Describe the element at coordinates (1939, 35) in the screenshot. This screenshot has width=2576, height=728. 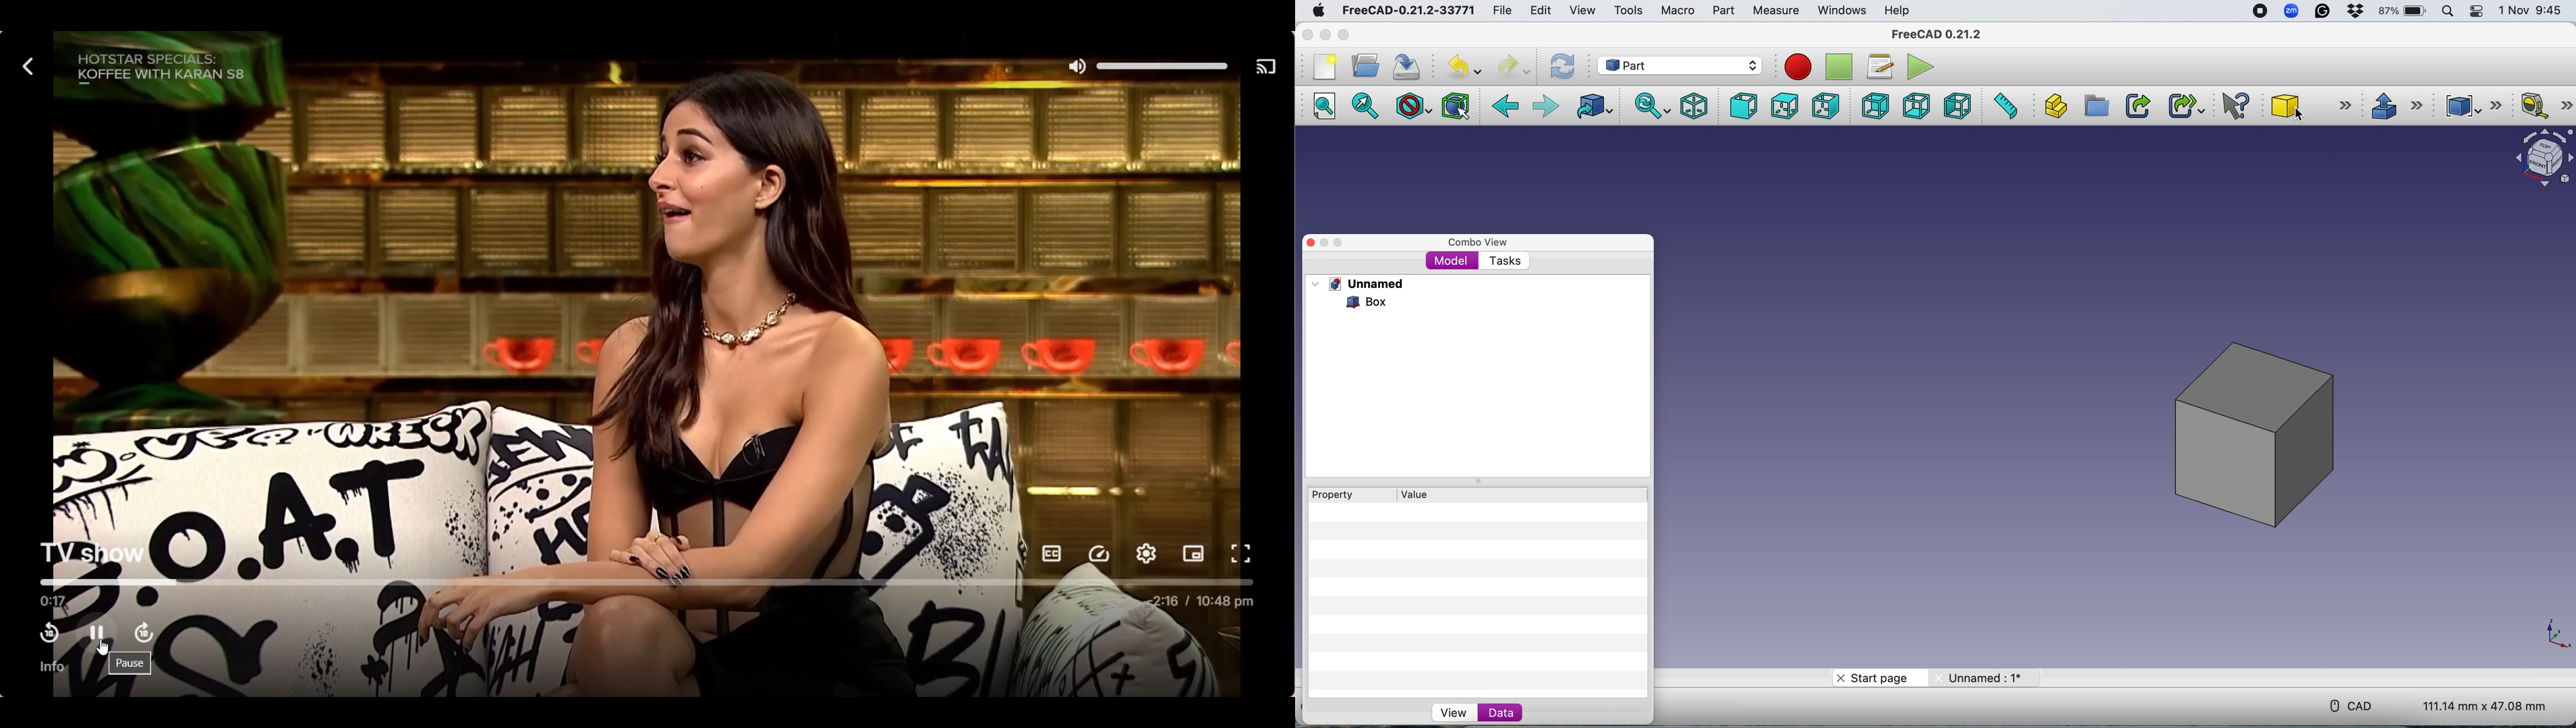
I see `FreeCAD 0.21.2` at that location.